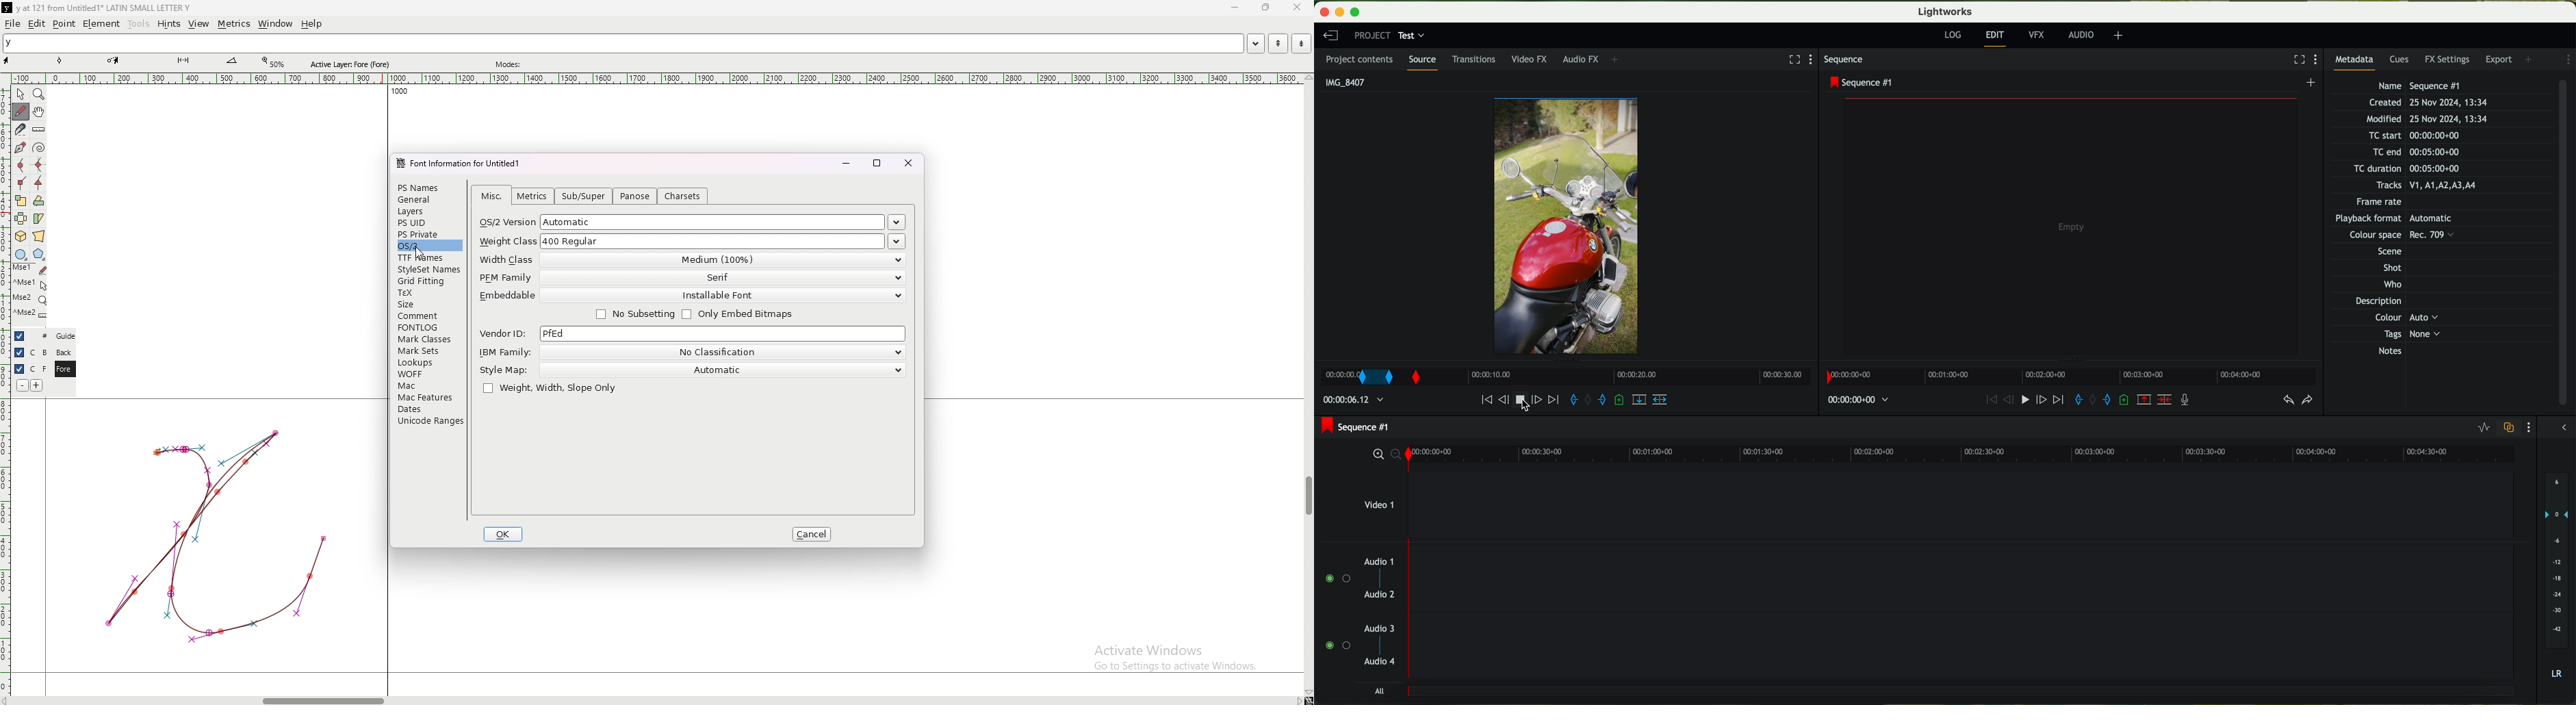 The height and width of the screenshot is (728, 2576). Describe the element at coordinates (1602, 402) in the screenshot. I see `add an out mark` at that location.